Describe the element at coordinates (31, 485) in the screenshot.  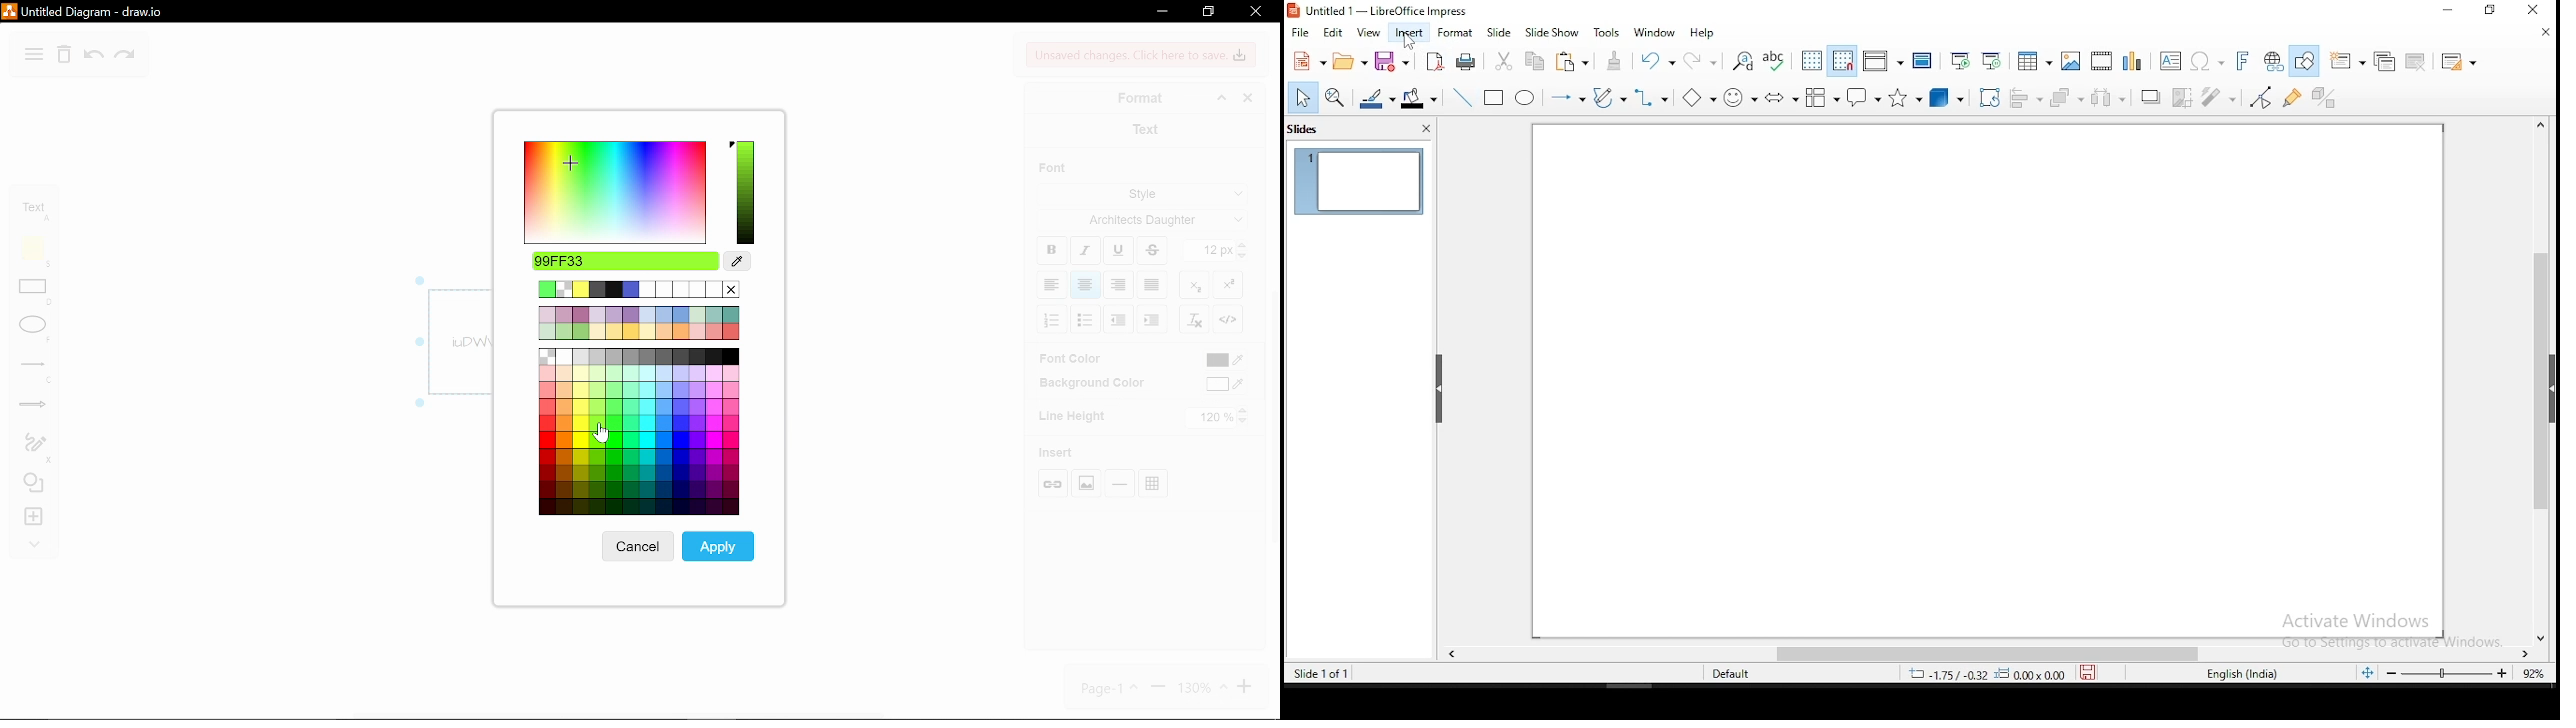
I see `shapes` at that location.